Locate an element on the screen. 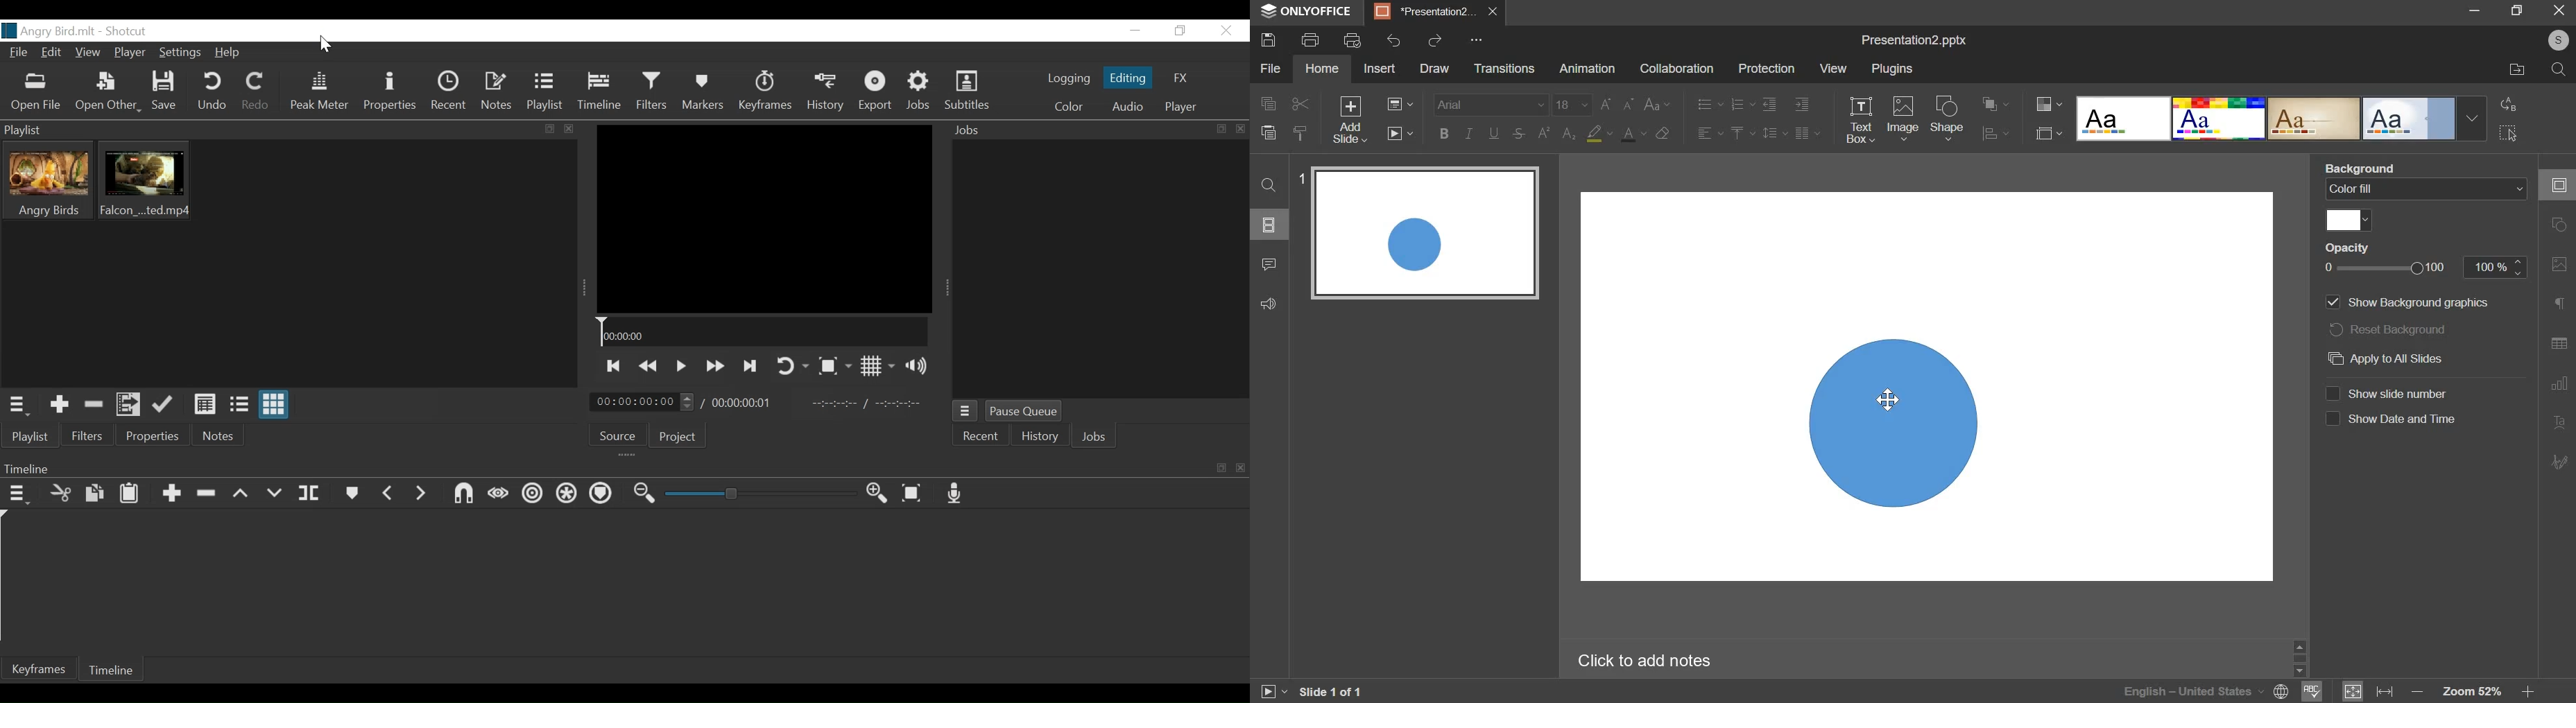 The height and width of the screenshot is (728, 2576). italic is located at coordinates (1467, 134).